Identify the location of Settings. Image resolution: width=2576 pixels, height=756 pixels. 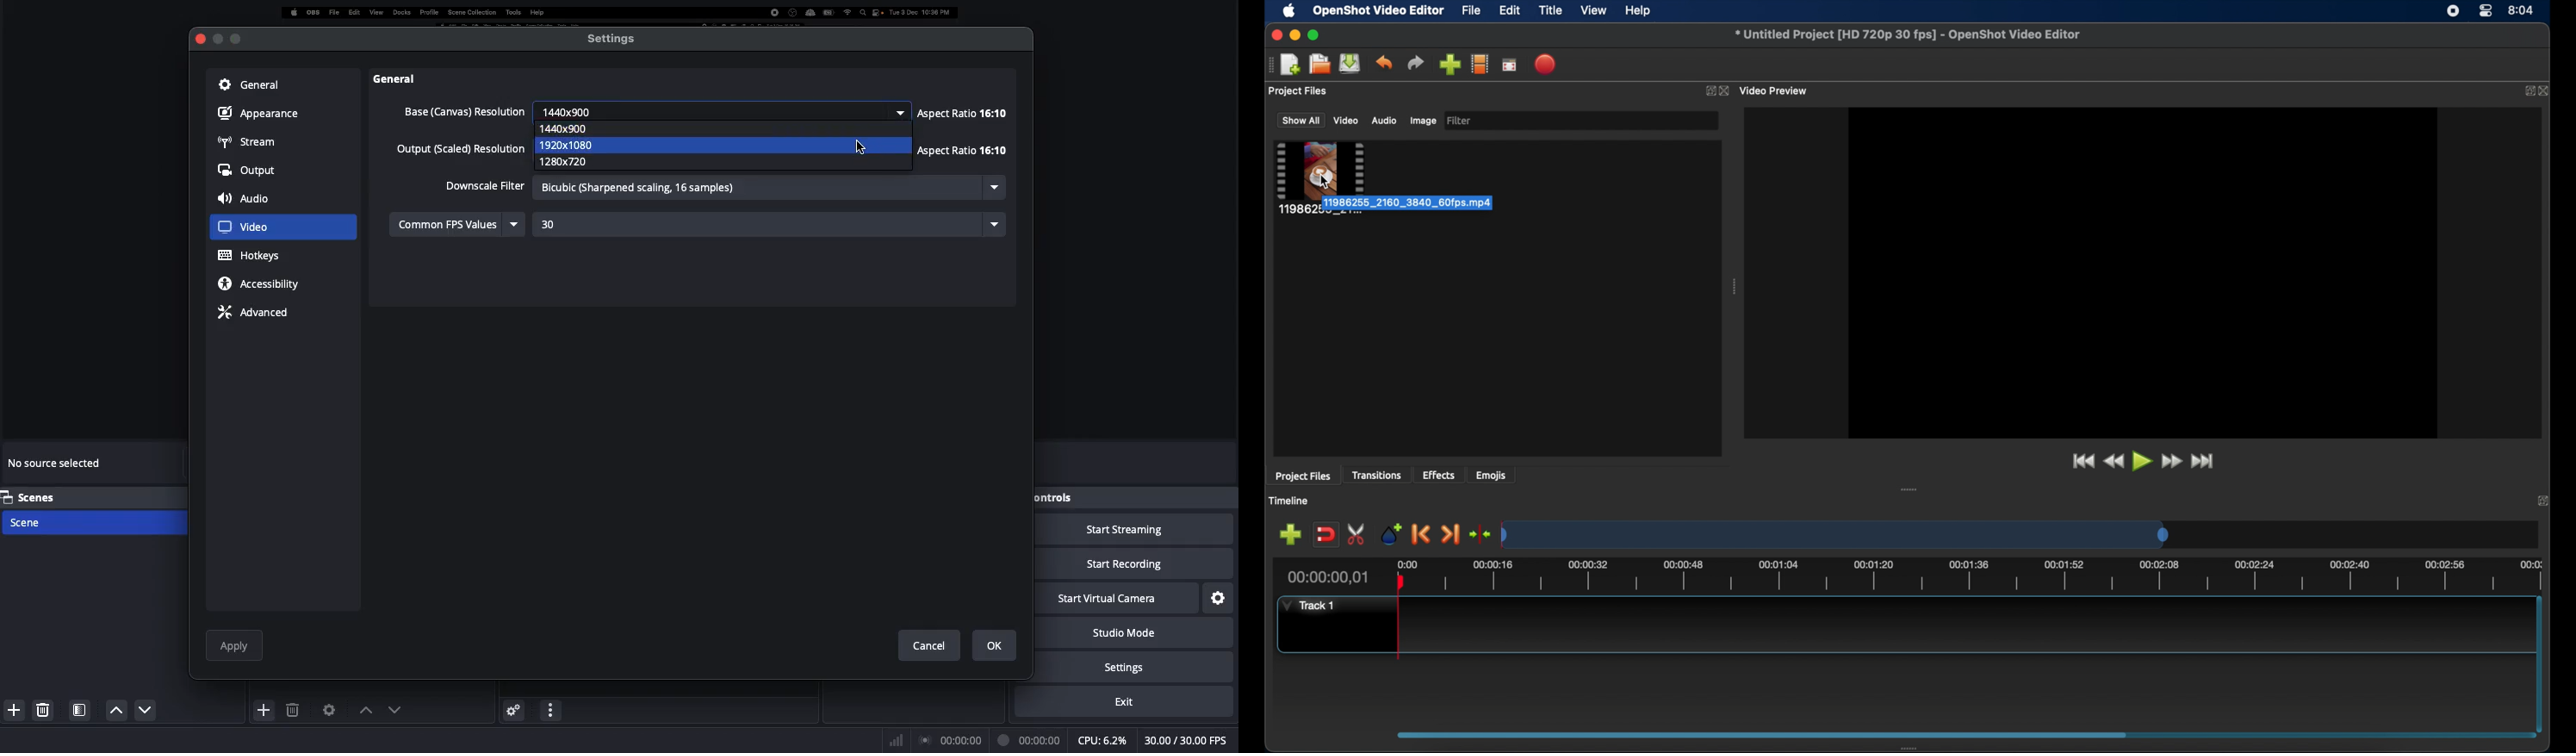
(1220, 596).